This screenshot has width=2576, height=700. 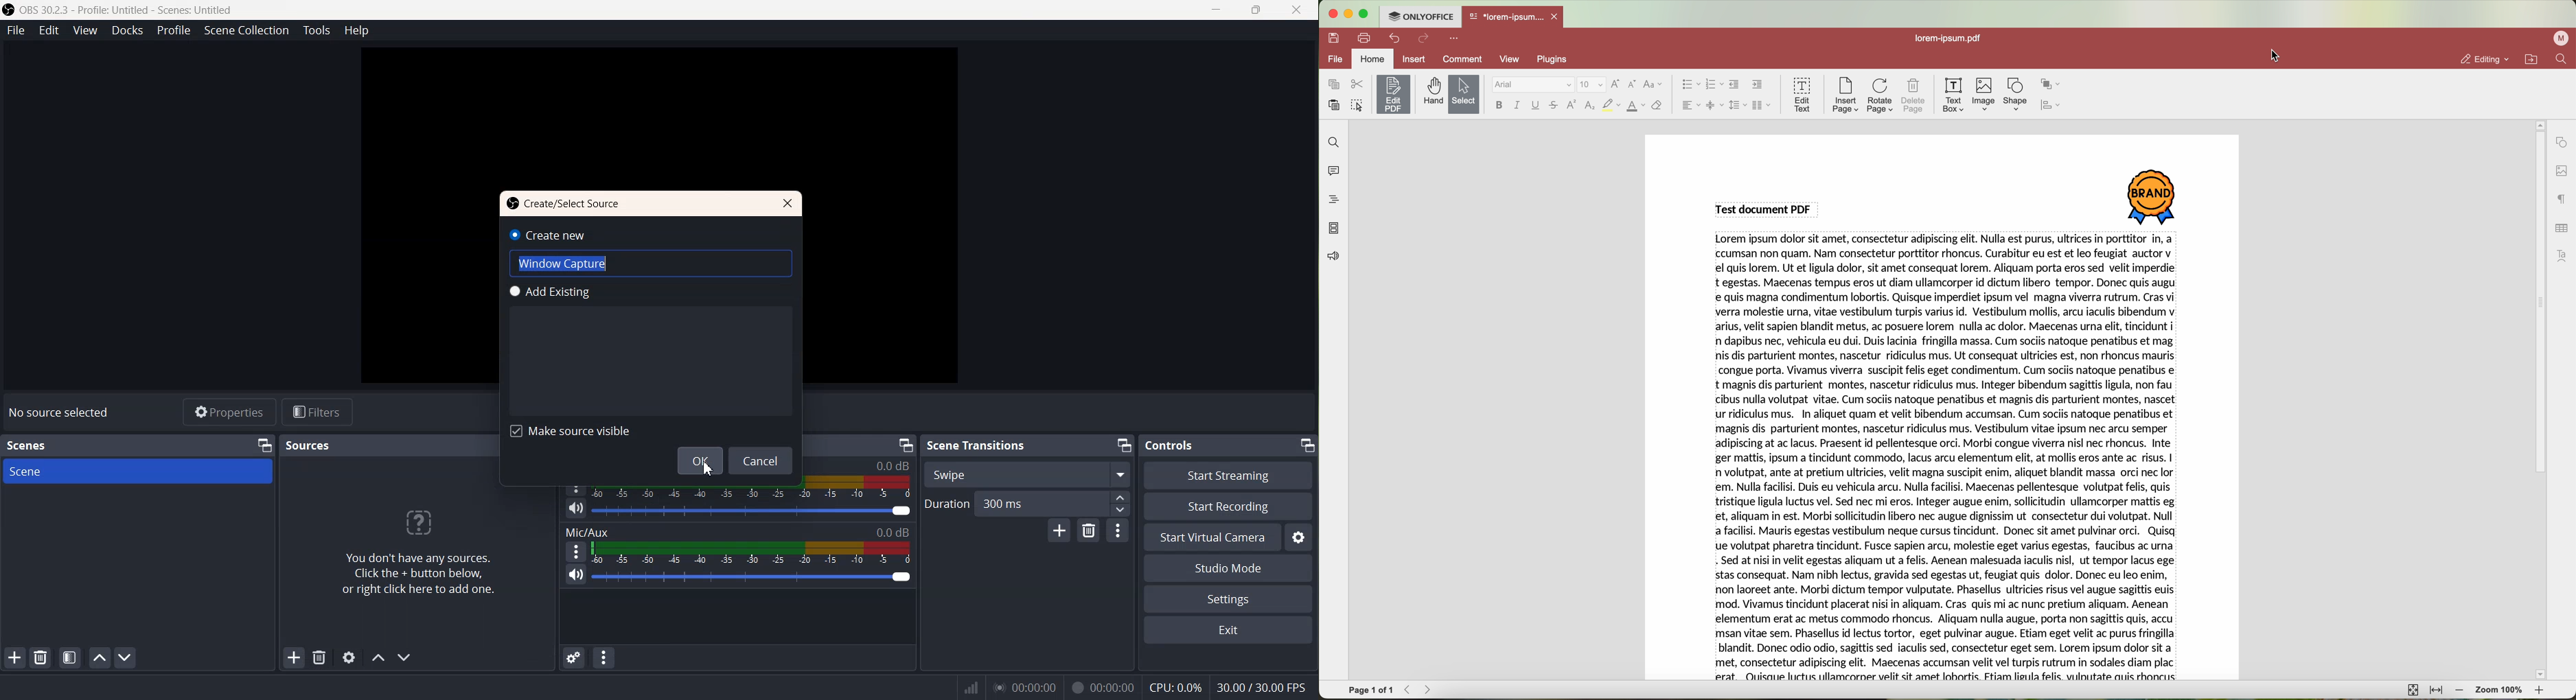 What do you see at coordinates (699, 460) in the screenshot?
I see `OK` at bounding box center [699, 460].